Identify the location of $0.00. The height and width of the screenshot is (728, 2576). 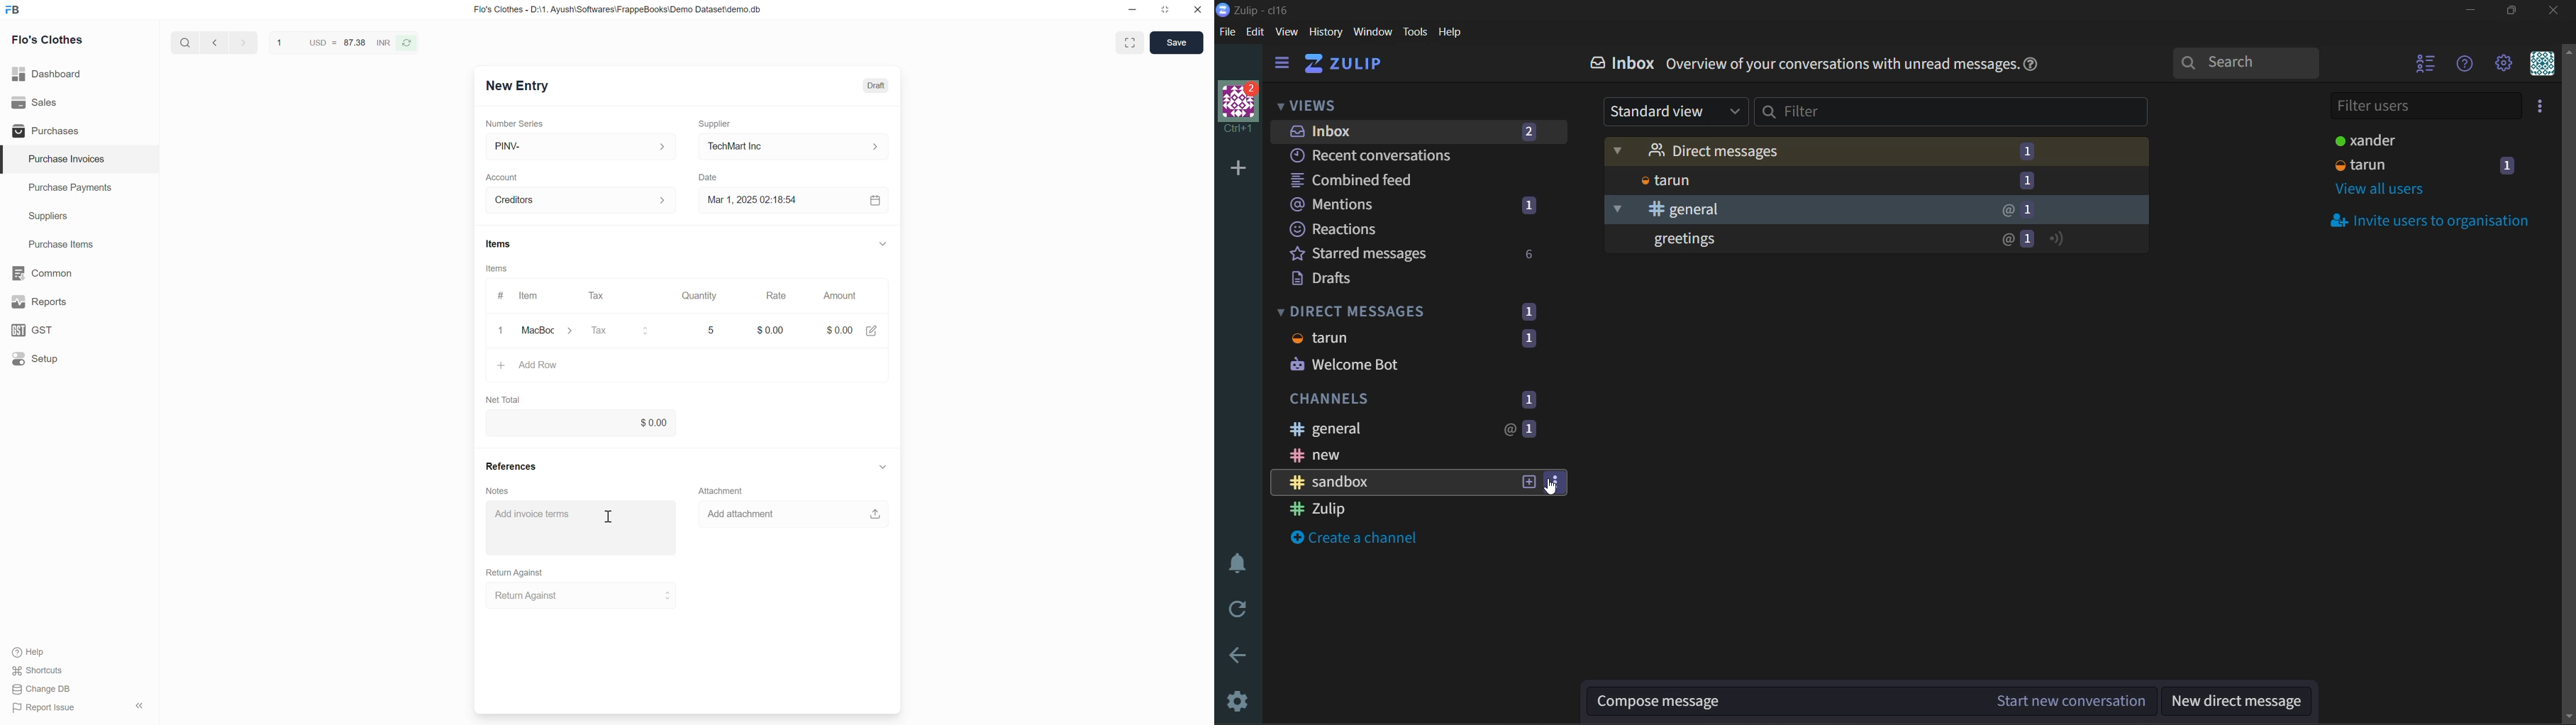
(852, 327).